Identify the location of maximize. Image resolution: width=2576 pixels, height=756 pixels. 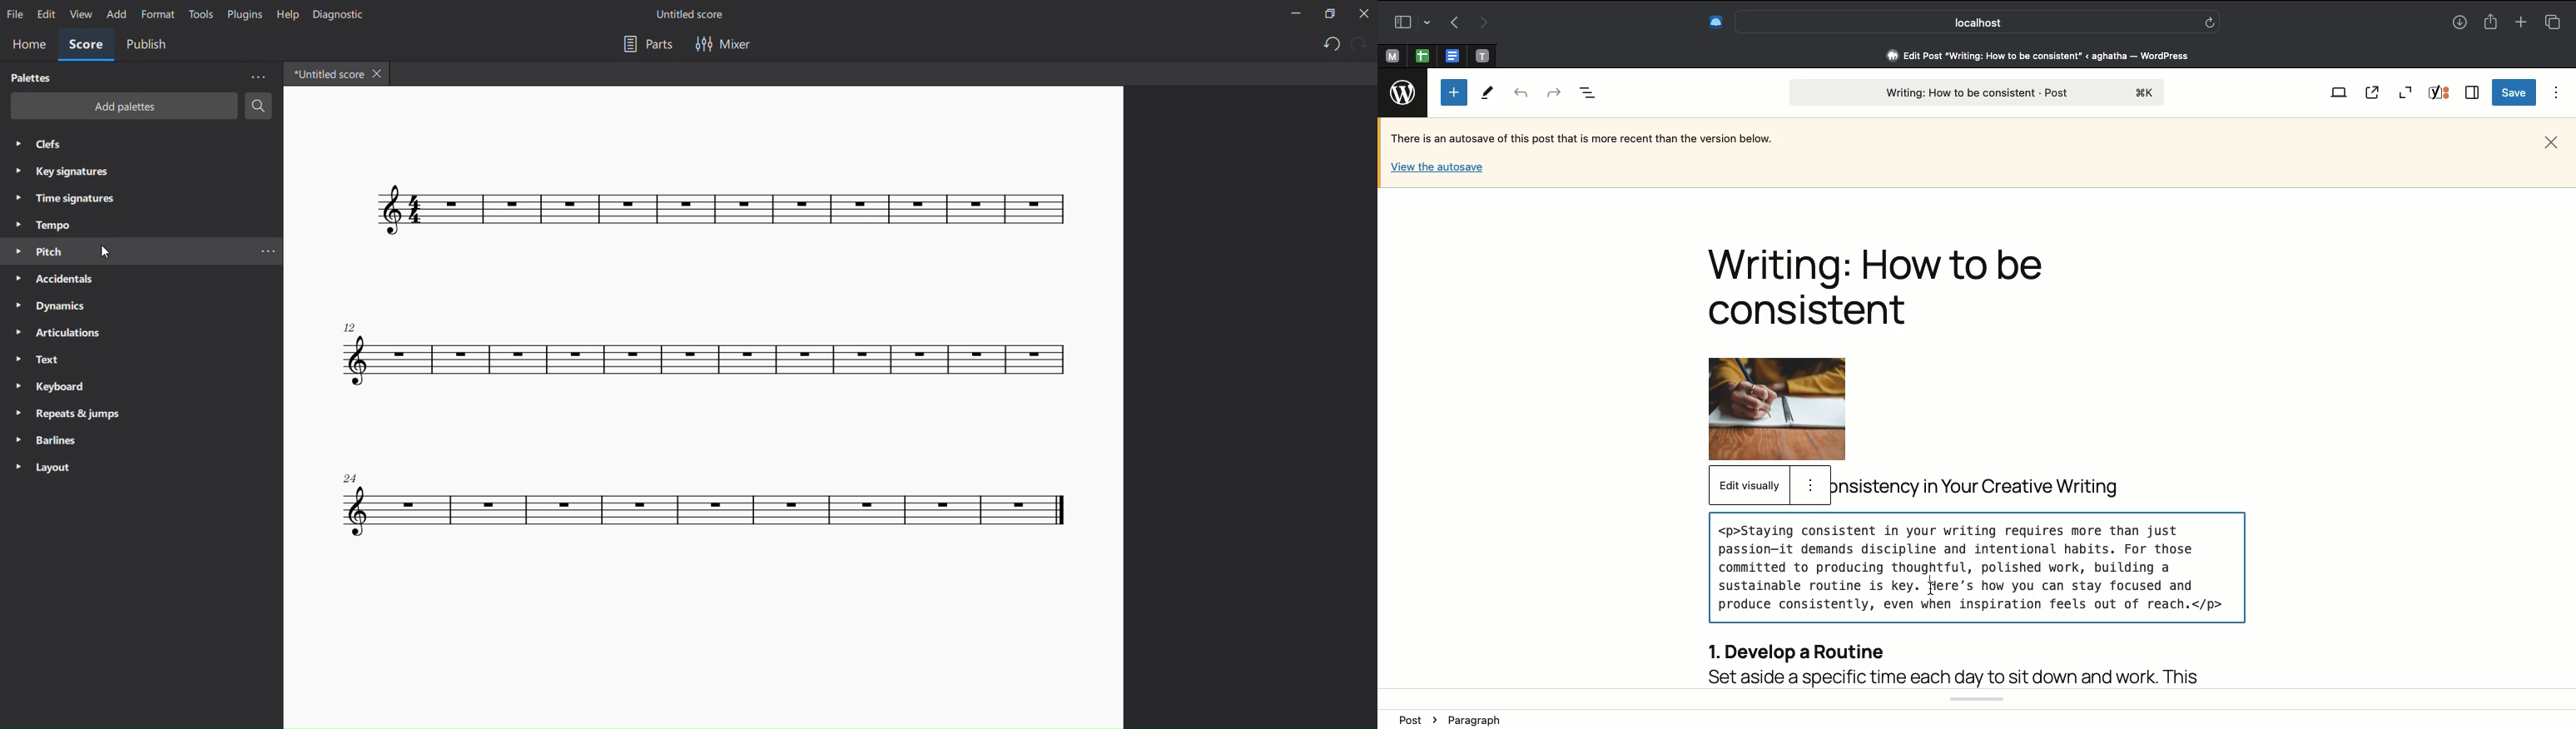
(1326, 14).